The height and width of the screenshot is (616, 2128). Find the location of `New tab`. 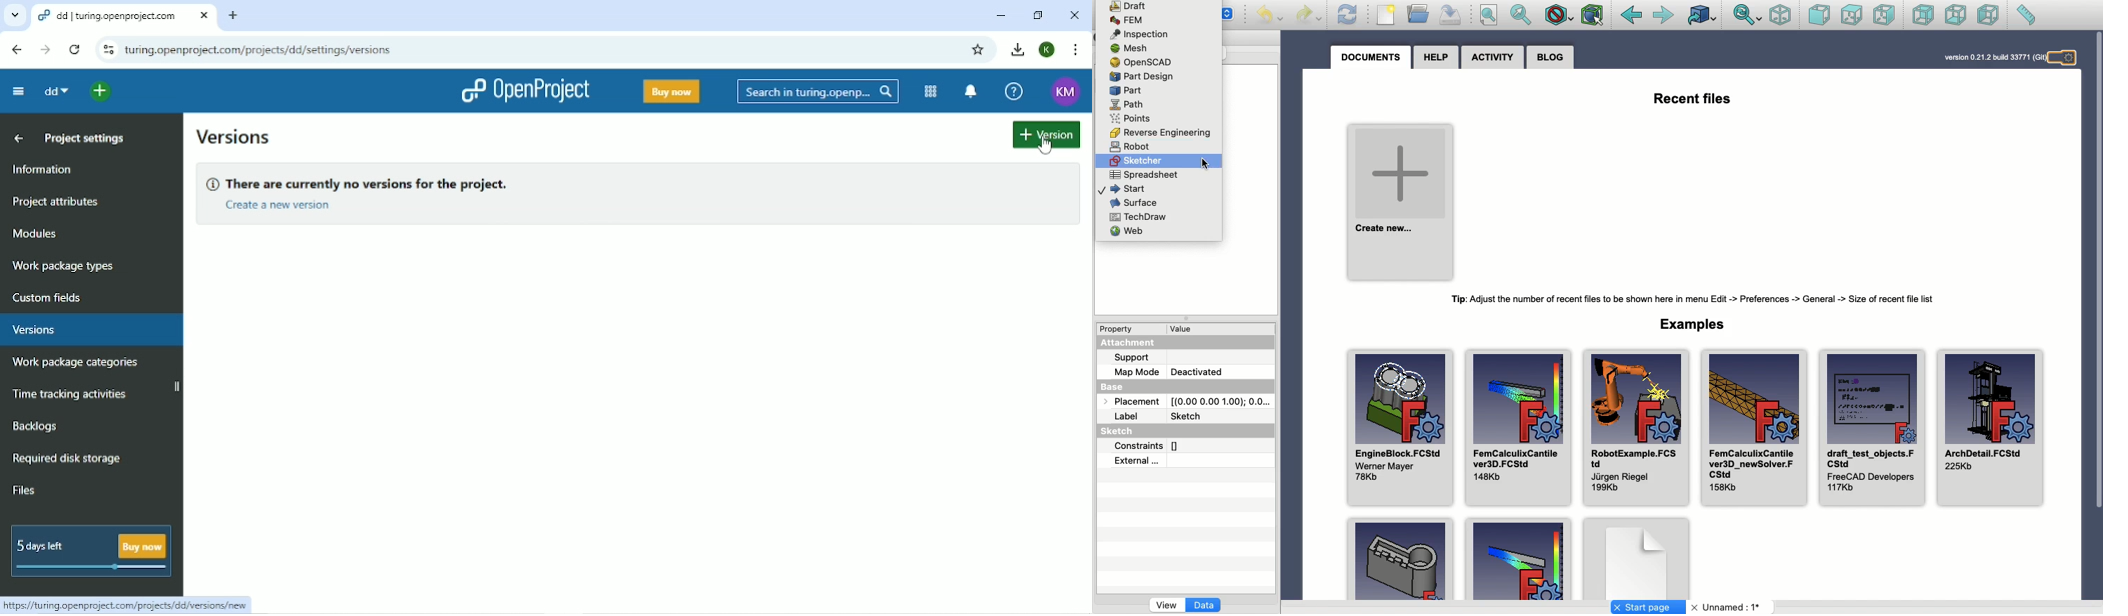

New tab is located at coordinates (235, 16).